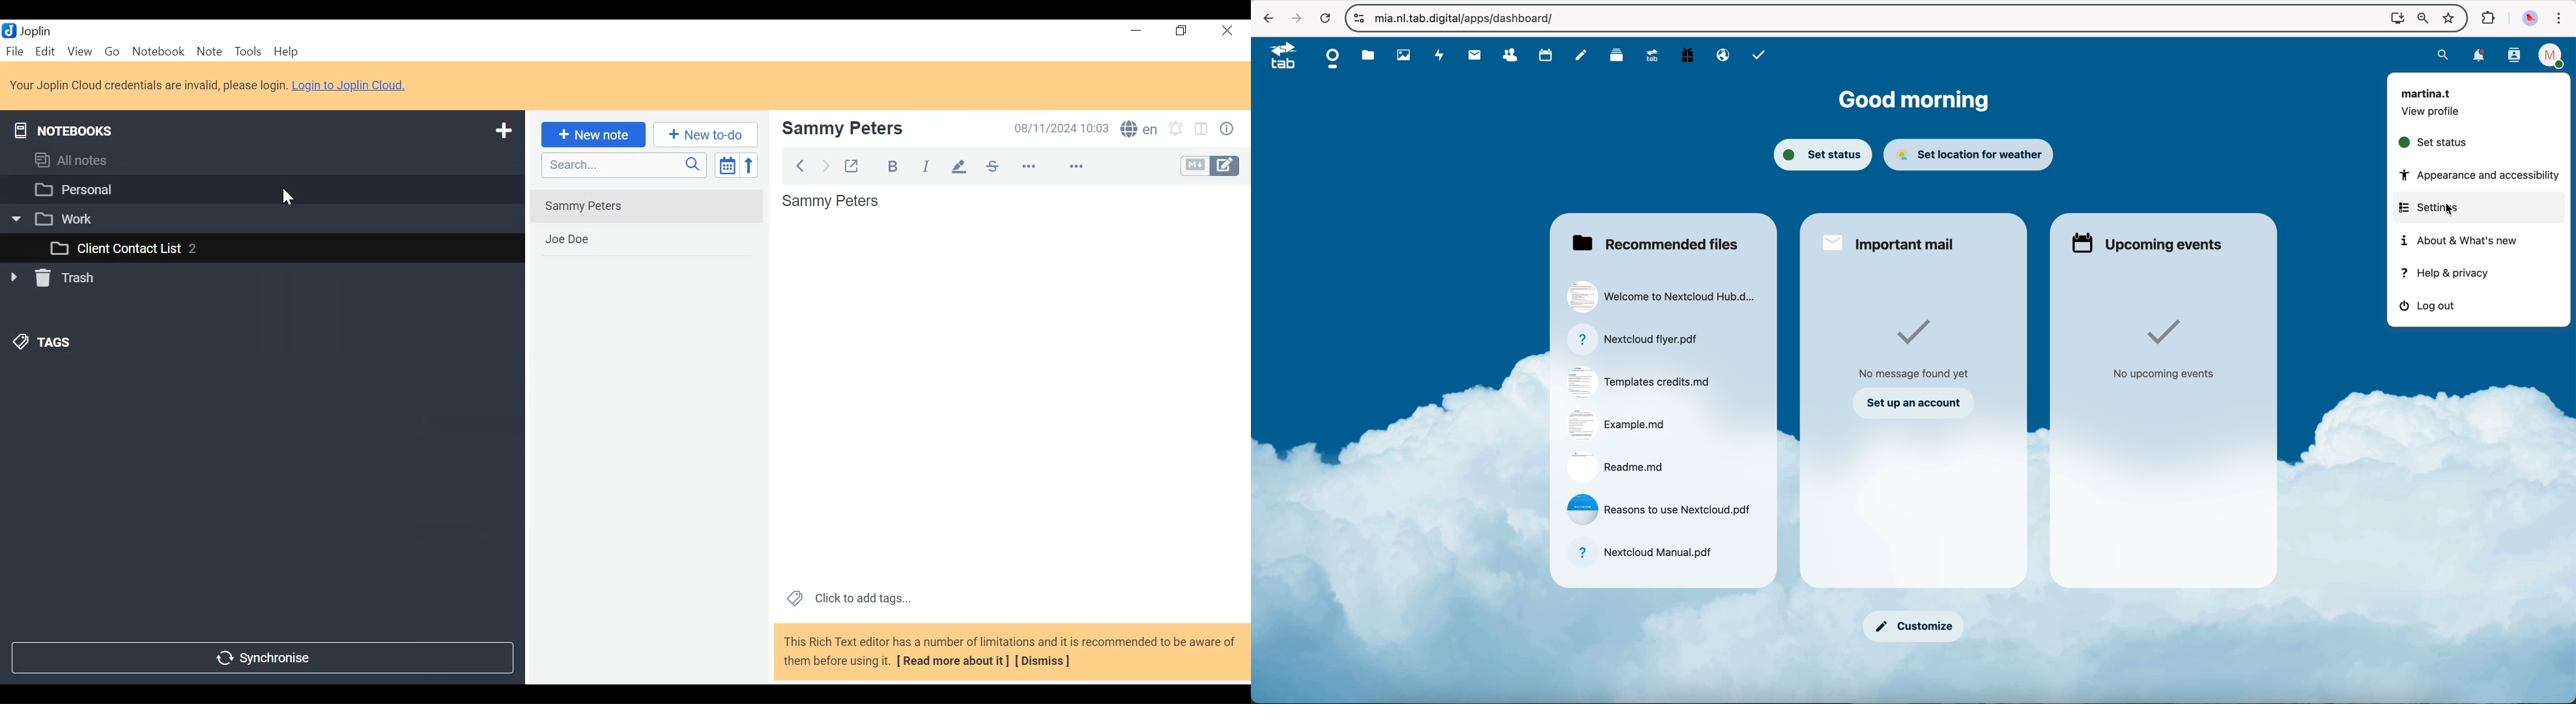 This screenshot has width=2576, height=728. What do you see at coordinates (1438, 56) in the screenshot?
I see `activity` at bounding box center [1438, 56].